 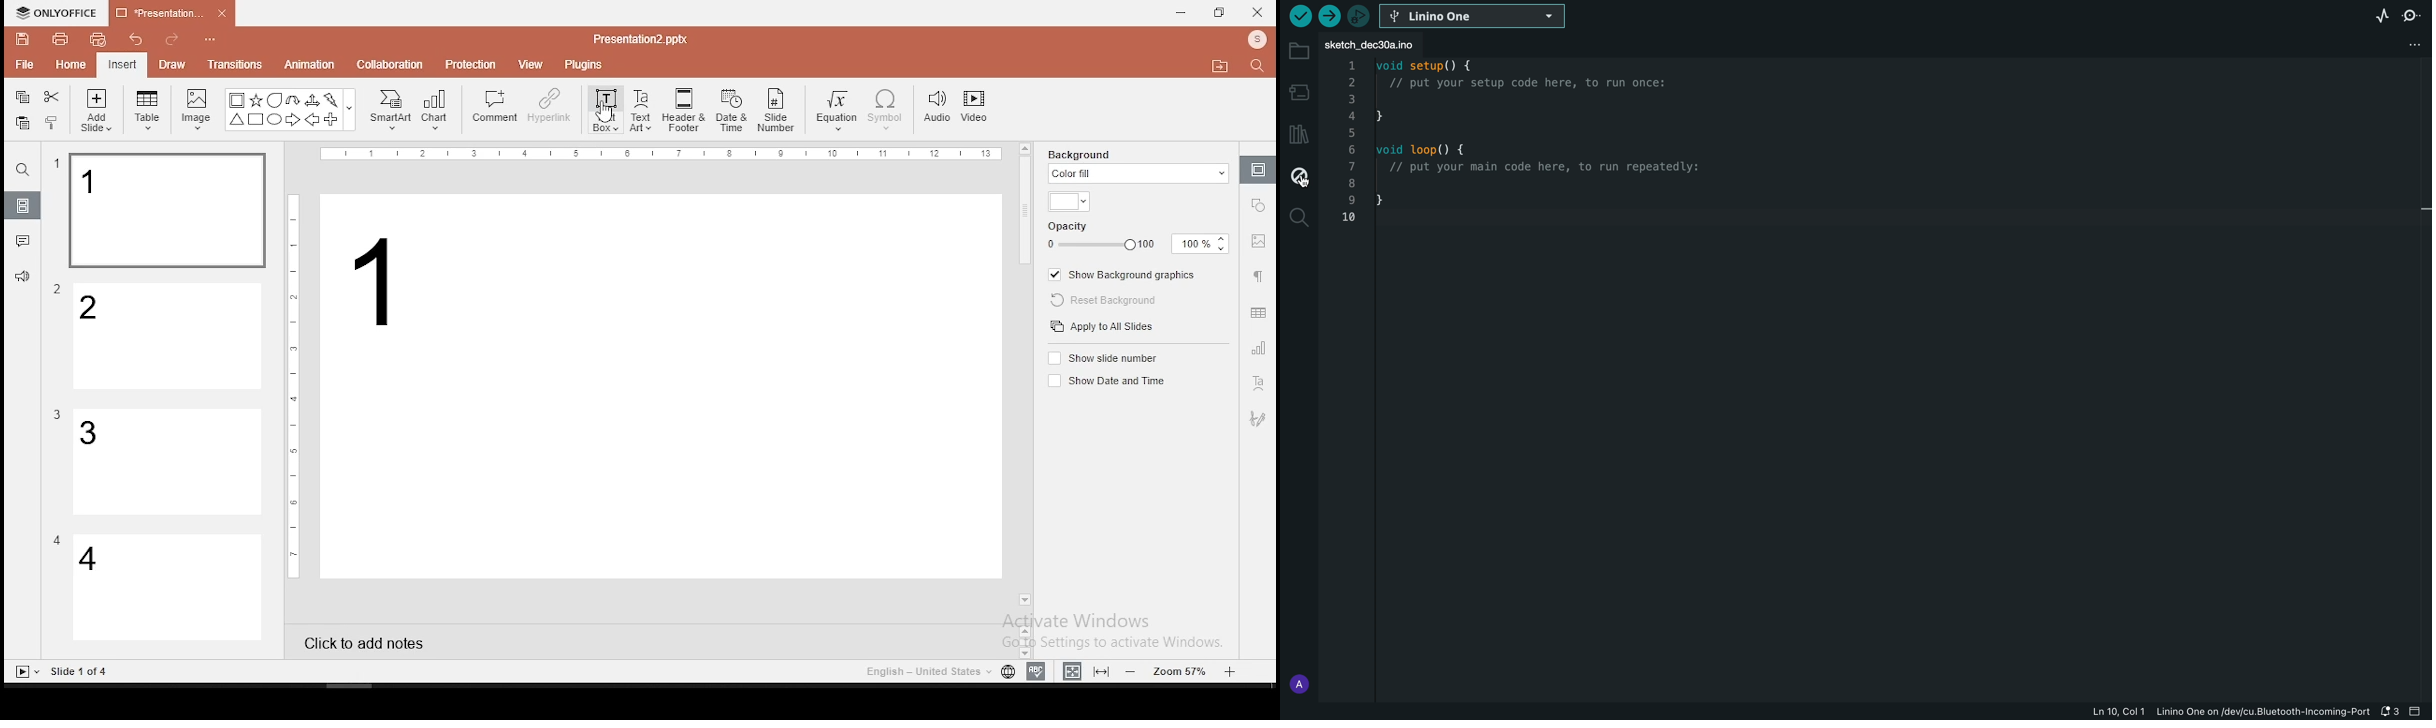 What do you see at coordinates (57, 164) in the screenshot?
I see `` at bounding box center [57, 164].